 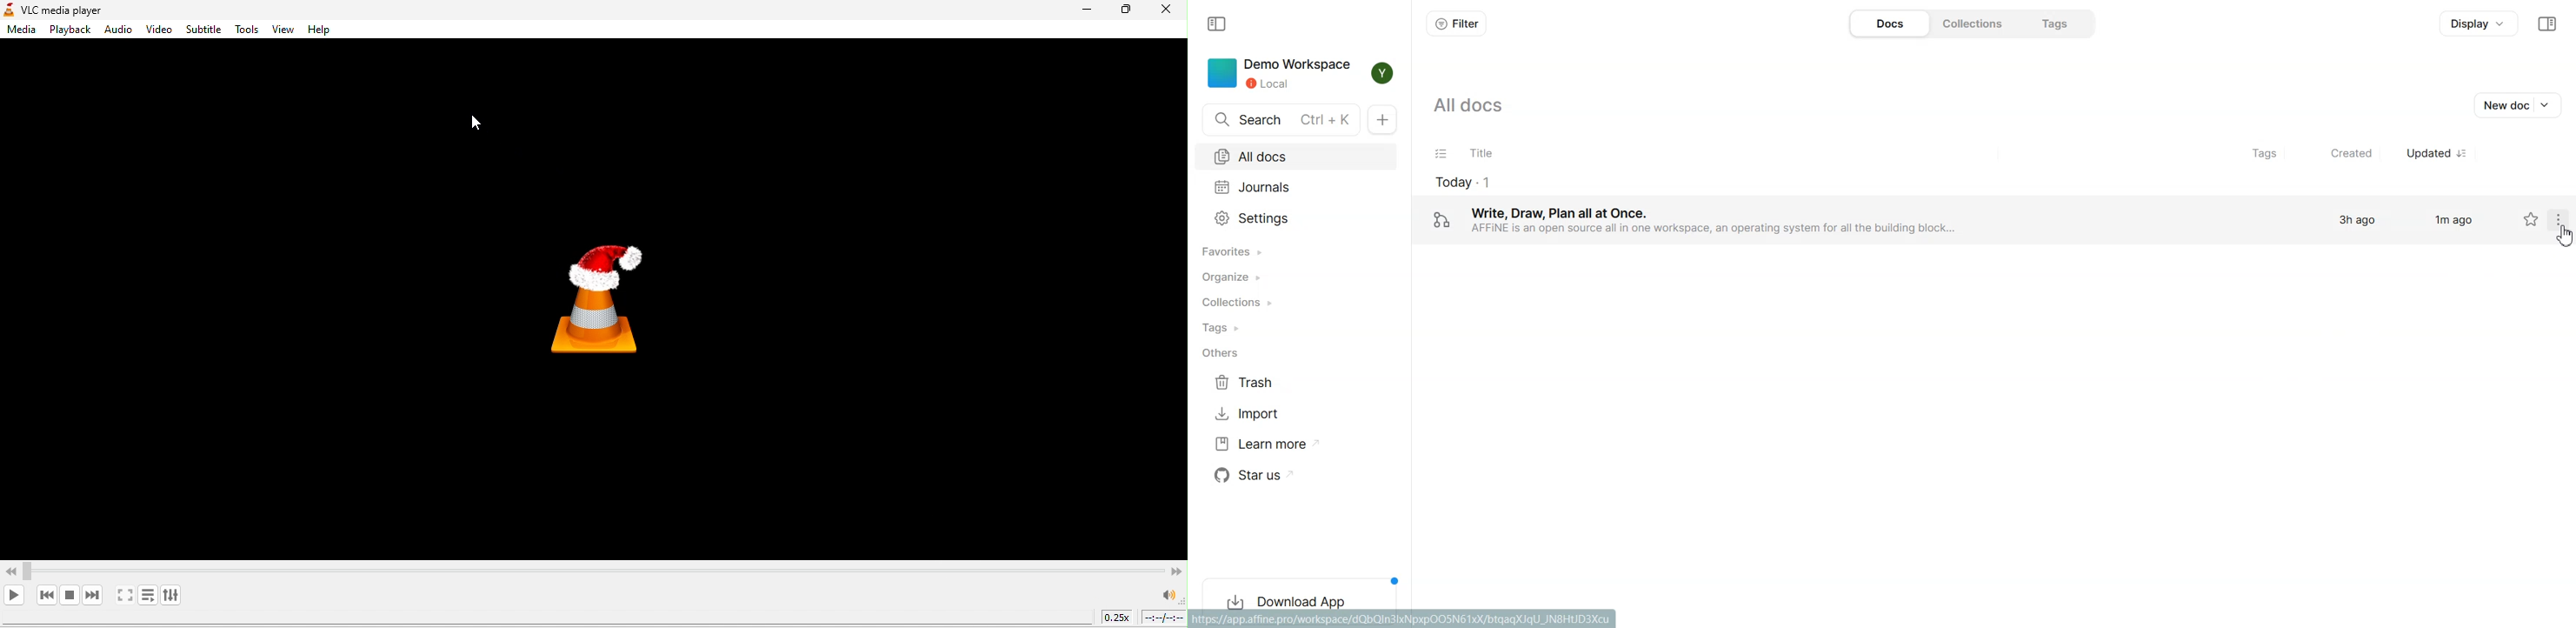 I want to click on Favorite, so click(x=2530, y=218).